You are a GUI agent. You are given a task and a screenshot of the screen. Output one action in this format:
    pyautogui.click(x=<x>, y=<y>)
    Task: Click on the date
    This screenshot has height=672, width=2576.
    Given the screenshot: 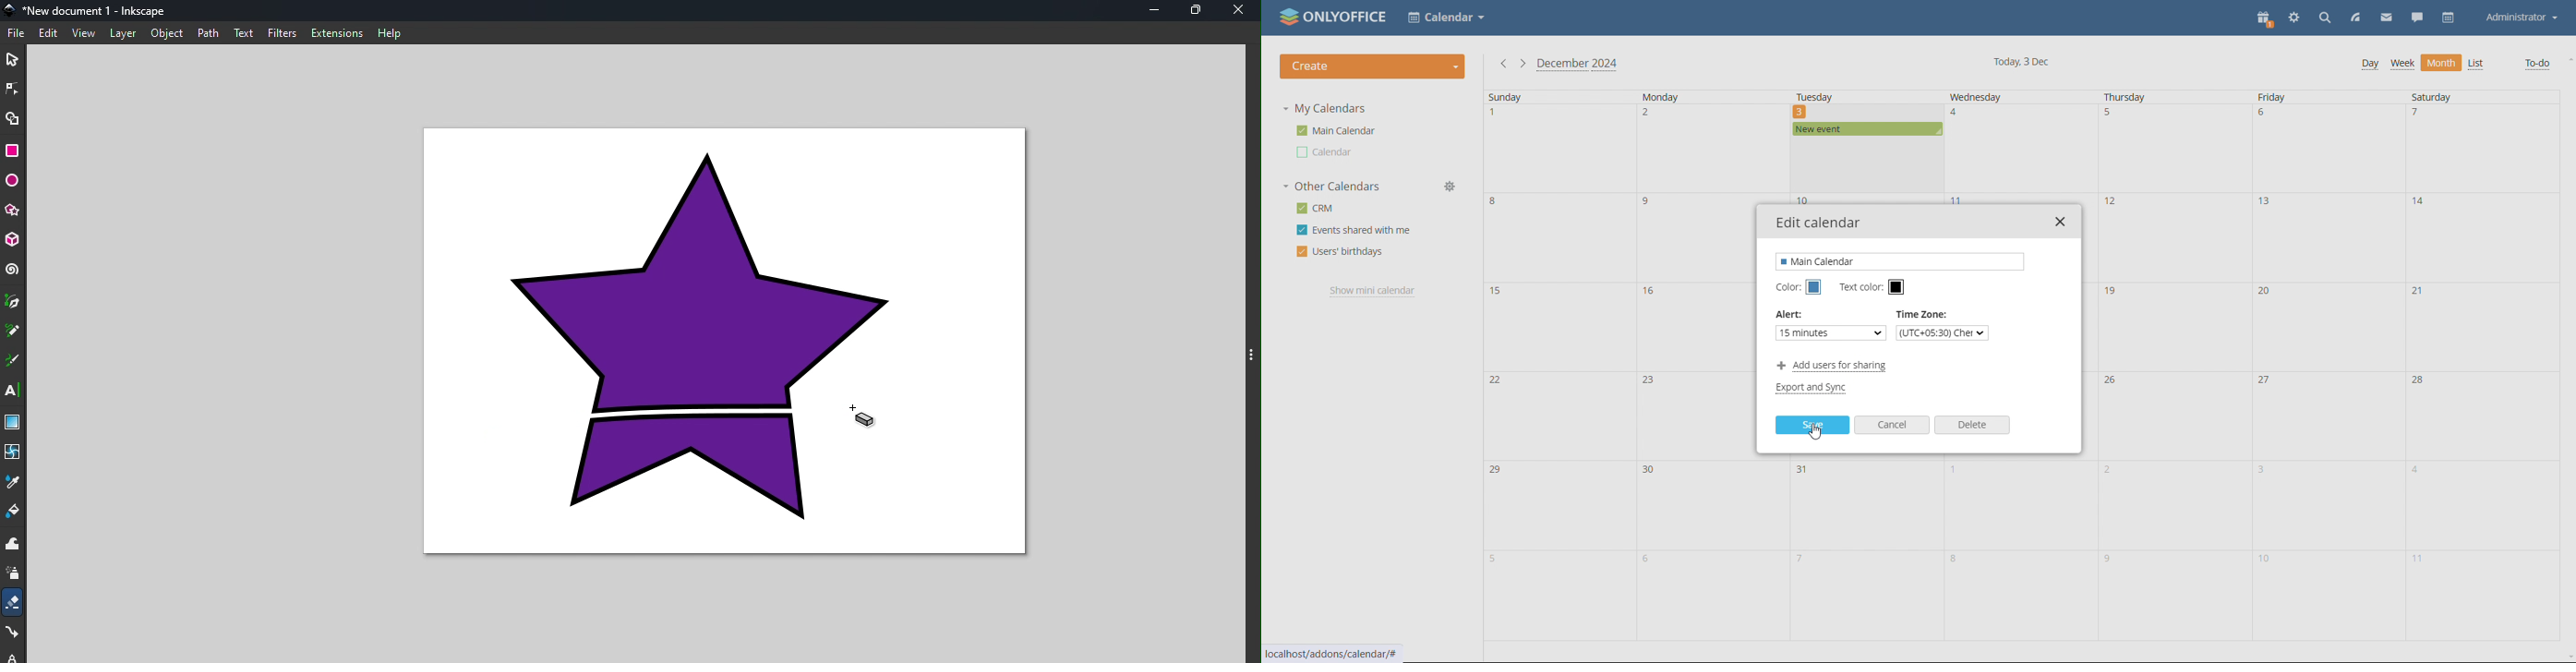 What is the action you would take?
    pyautogui.click(x=1562, y=326)
    